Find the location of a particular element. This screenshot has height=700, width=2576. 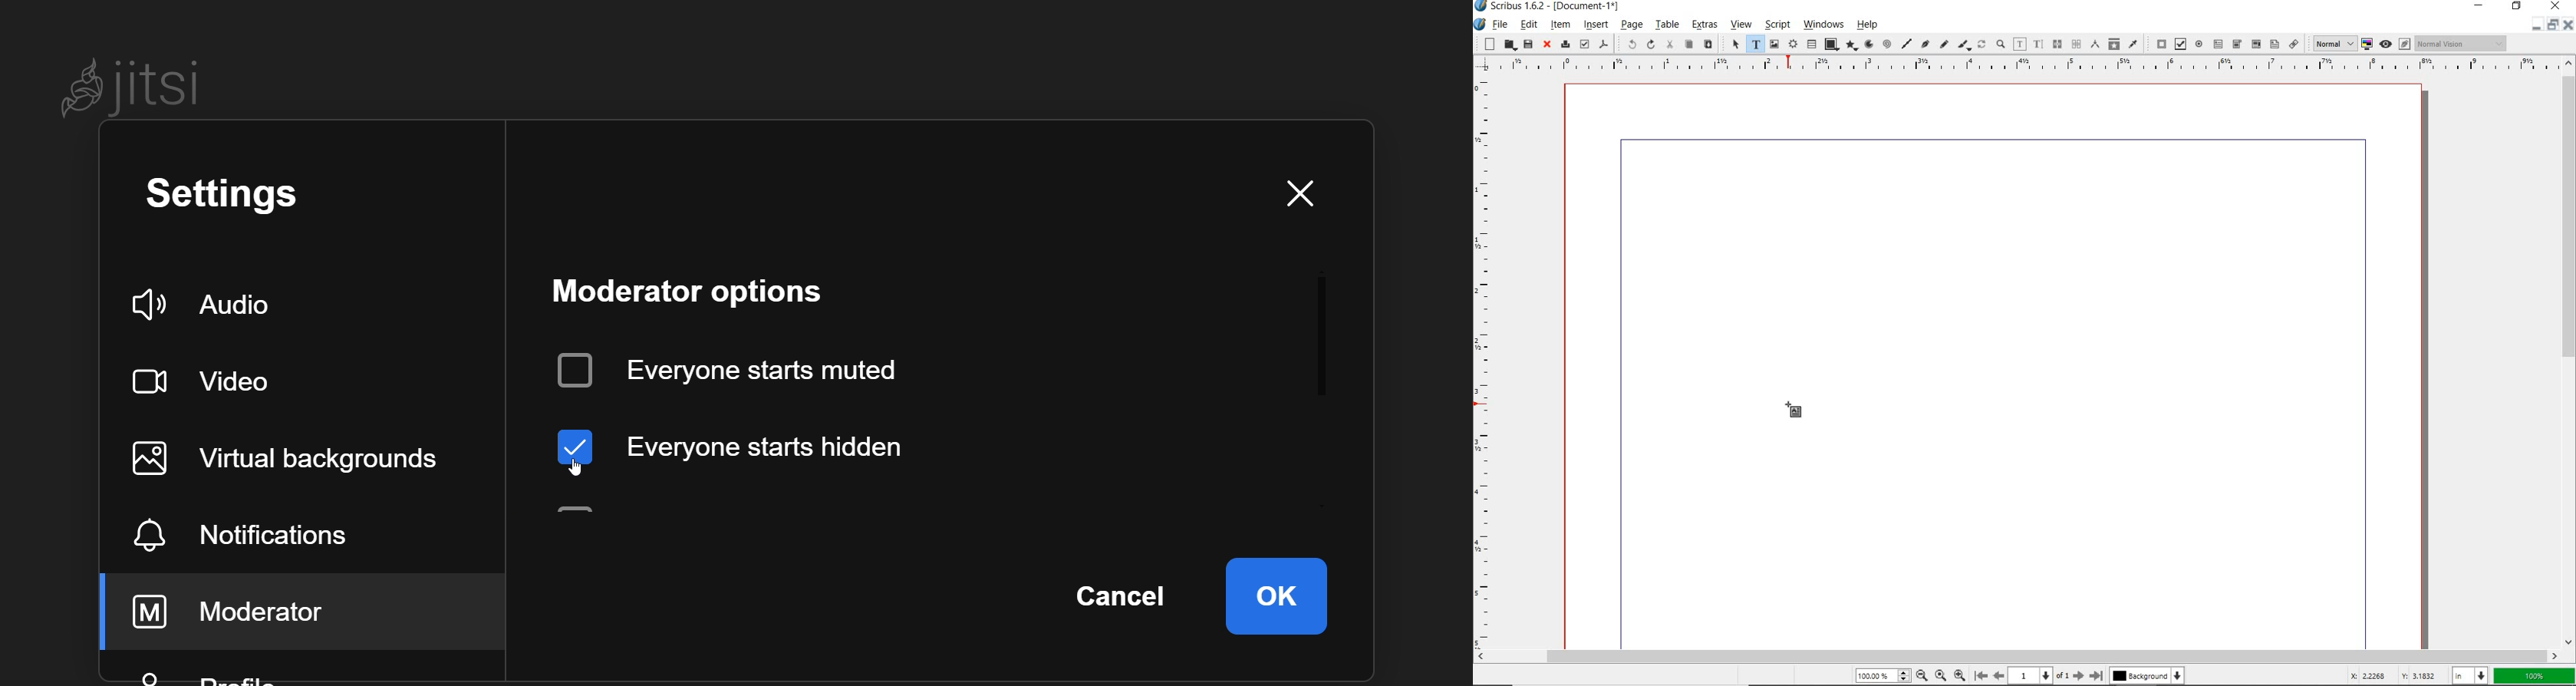

restore is located at coordinates (2519, 7).